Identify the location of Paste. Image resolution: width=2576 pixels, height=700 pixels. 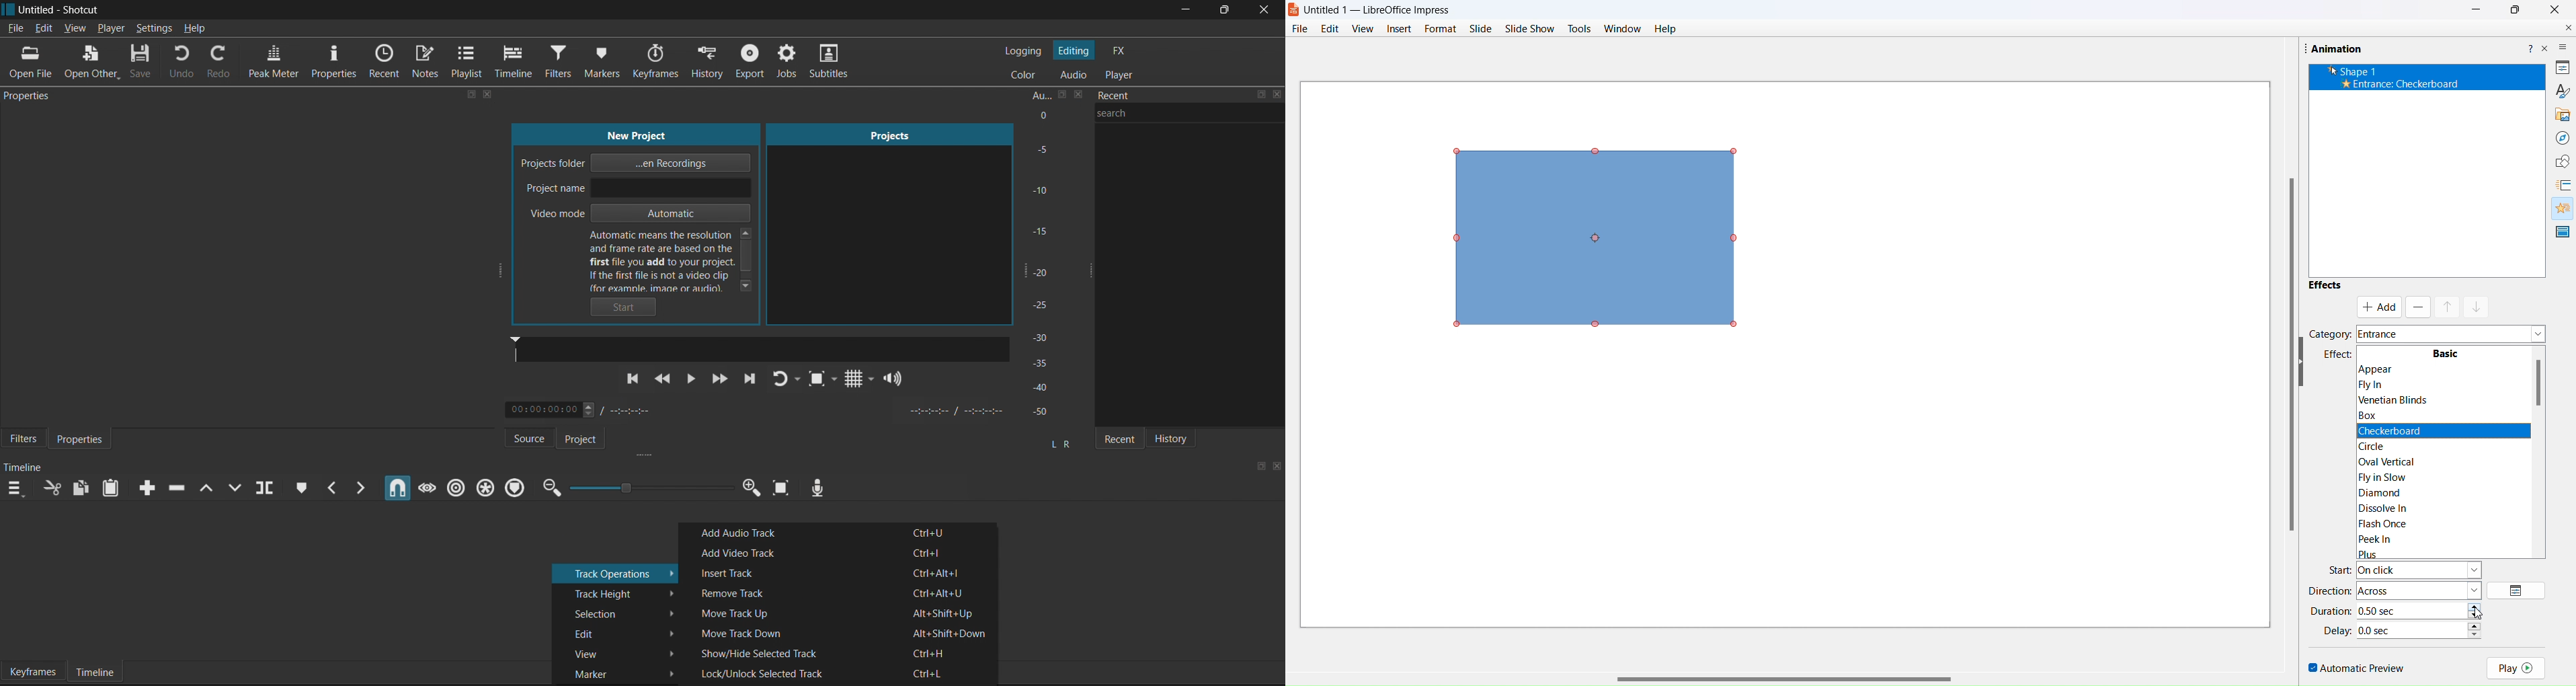
(113, 490).